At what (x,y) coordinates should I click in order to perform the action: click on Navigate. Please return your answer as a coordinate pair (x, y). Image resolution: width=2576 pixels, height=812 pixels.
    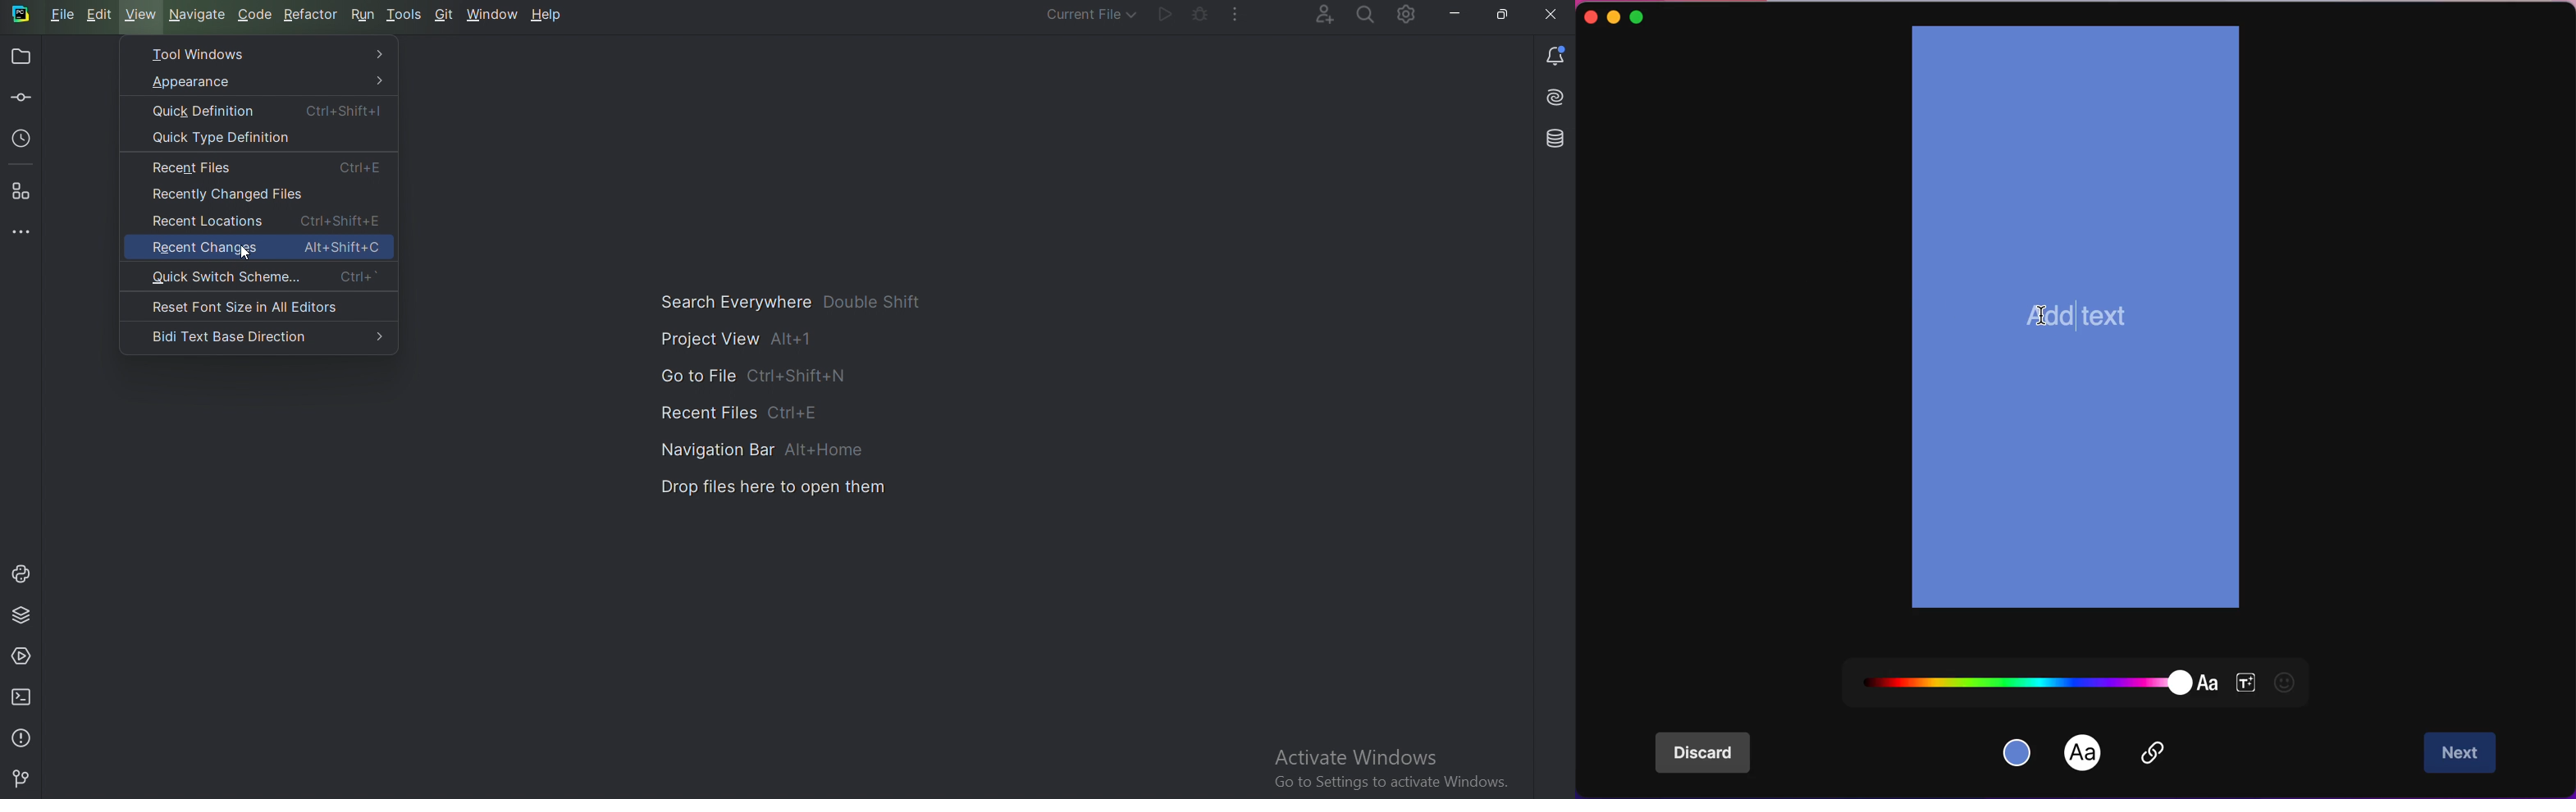
    Looking at the image, I should click on (198, 16).